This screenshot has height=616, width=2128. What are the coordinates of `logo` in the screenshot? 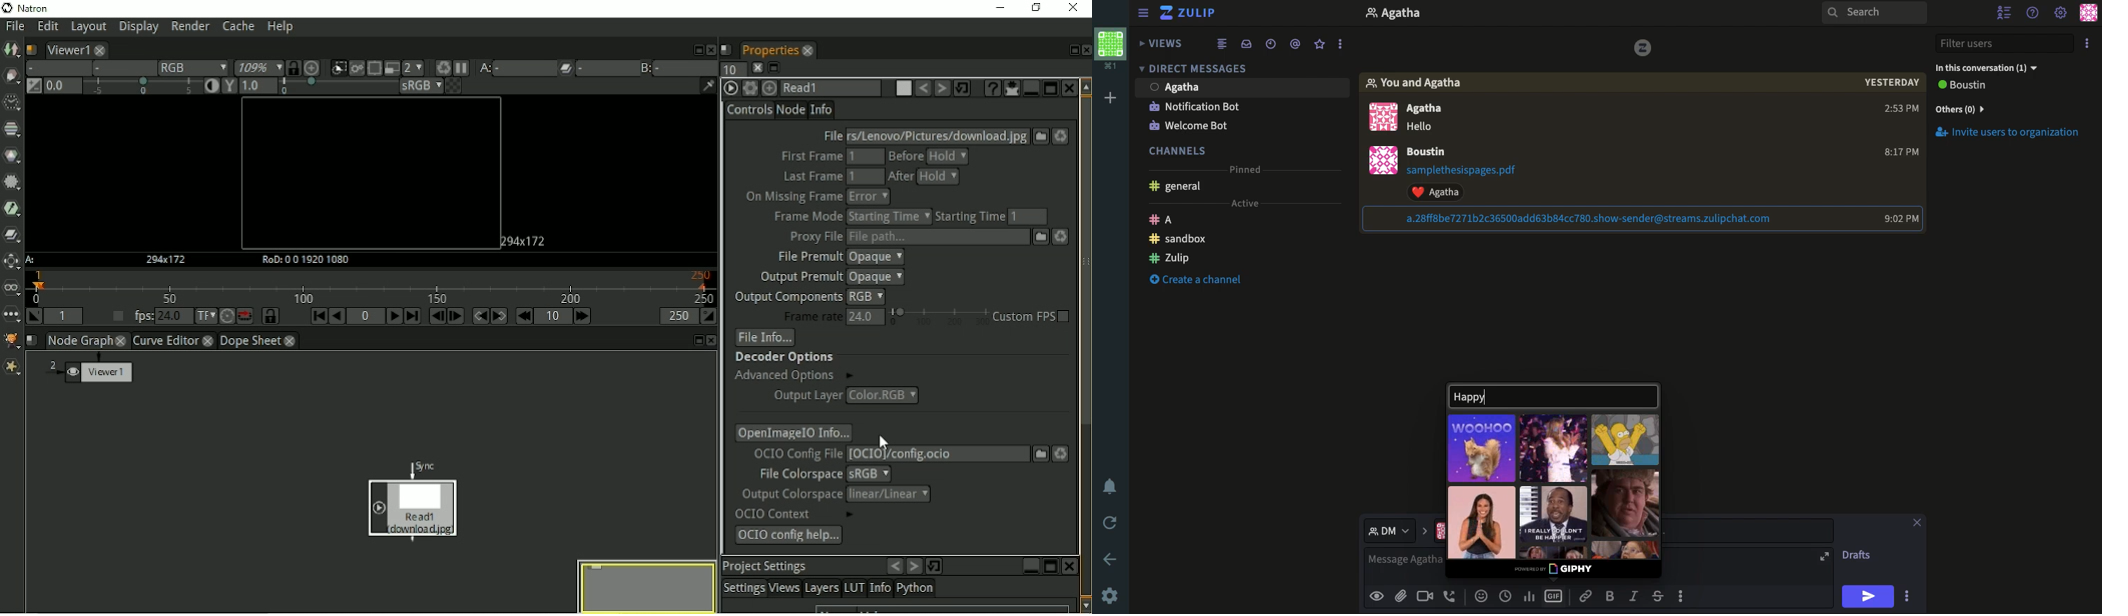 It's located at (1643, 46).